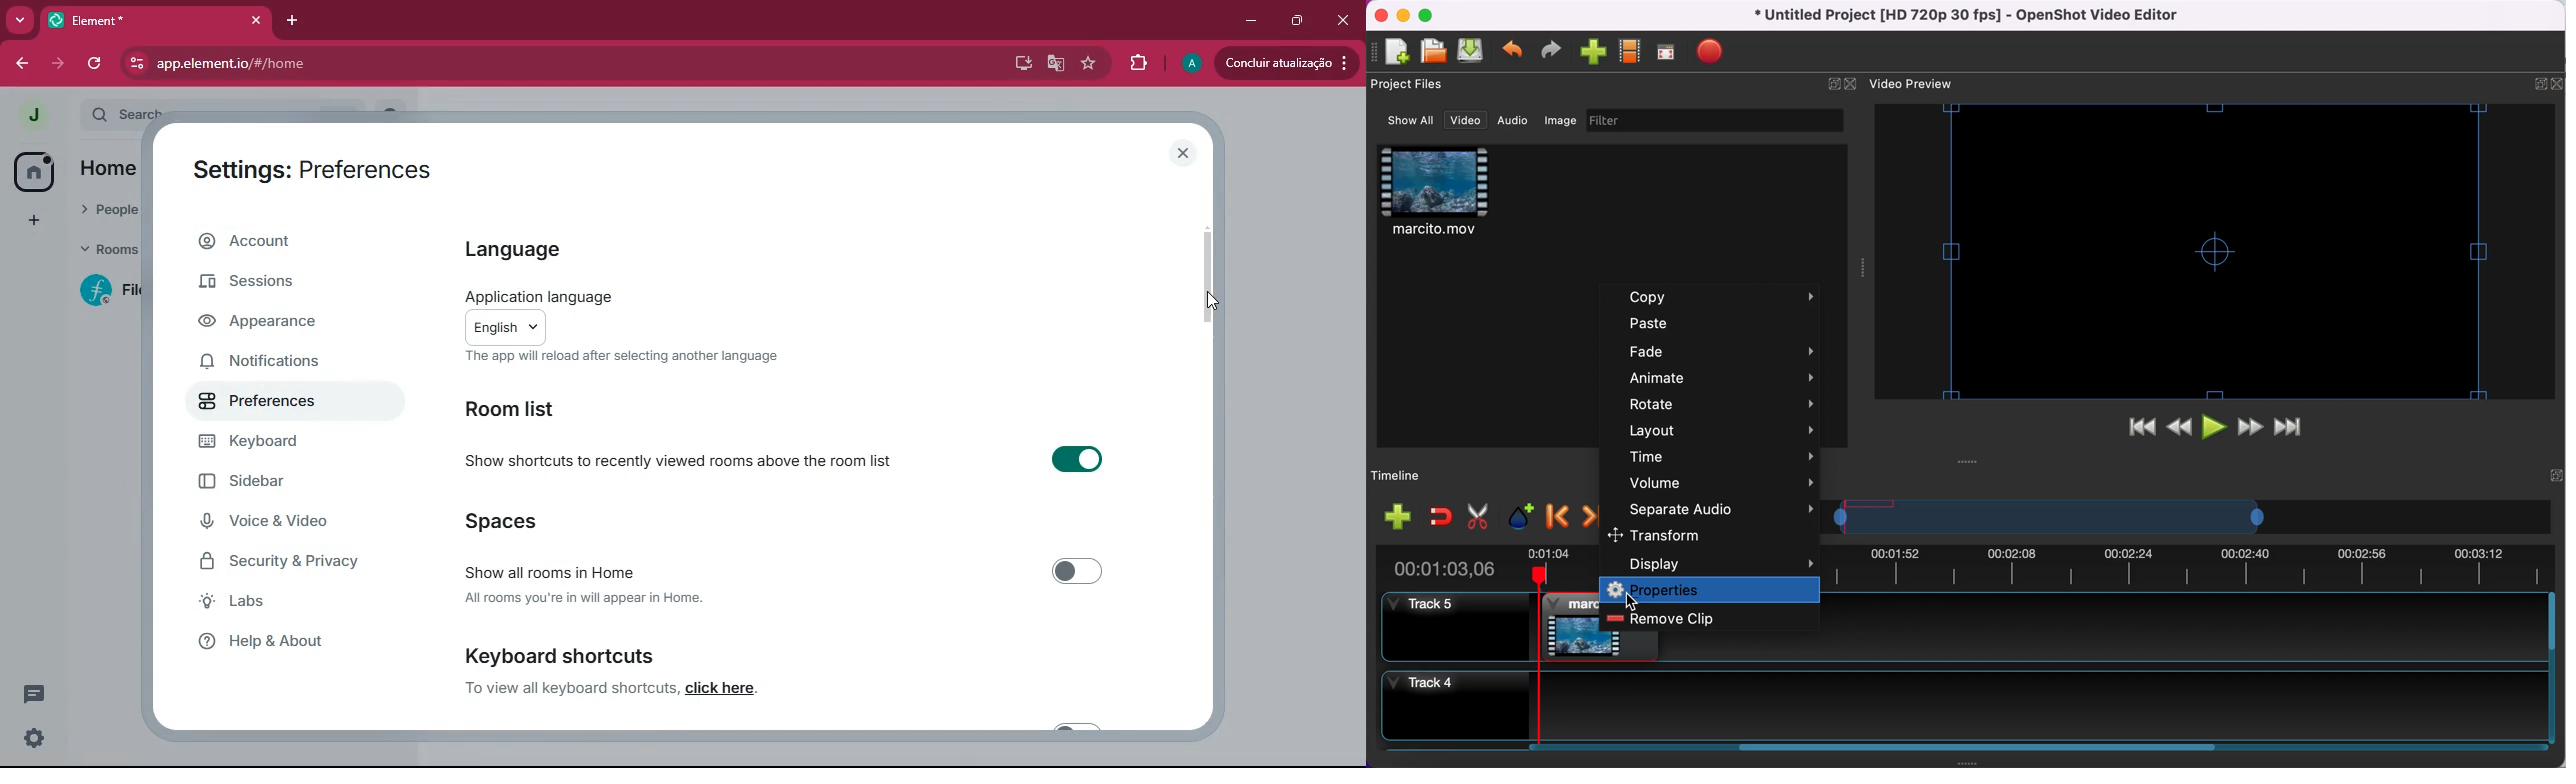 This screenshot has height=784, width=2576. What do you see at coordinates (676, 460) in the screenshot?
I see `show shortcuts to recently viewed rooms above the room list` at bounding box center [676, 460].